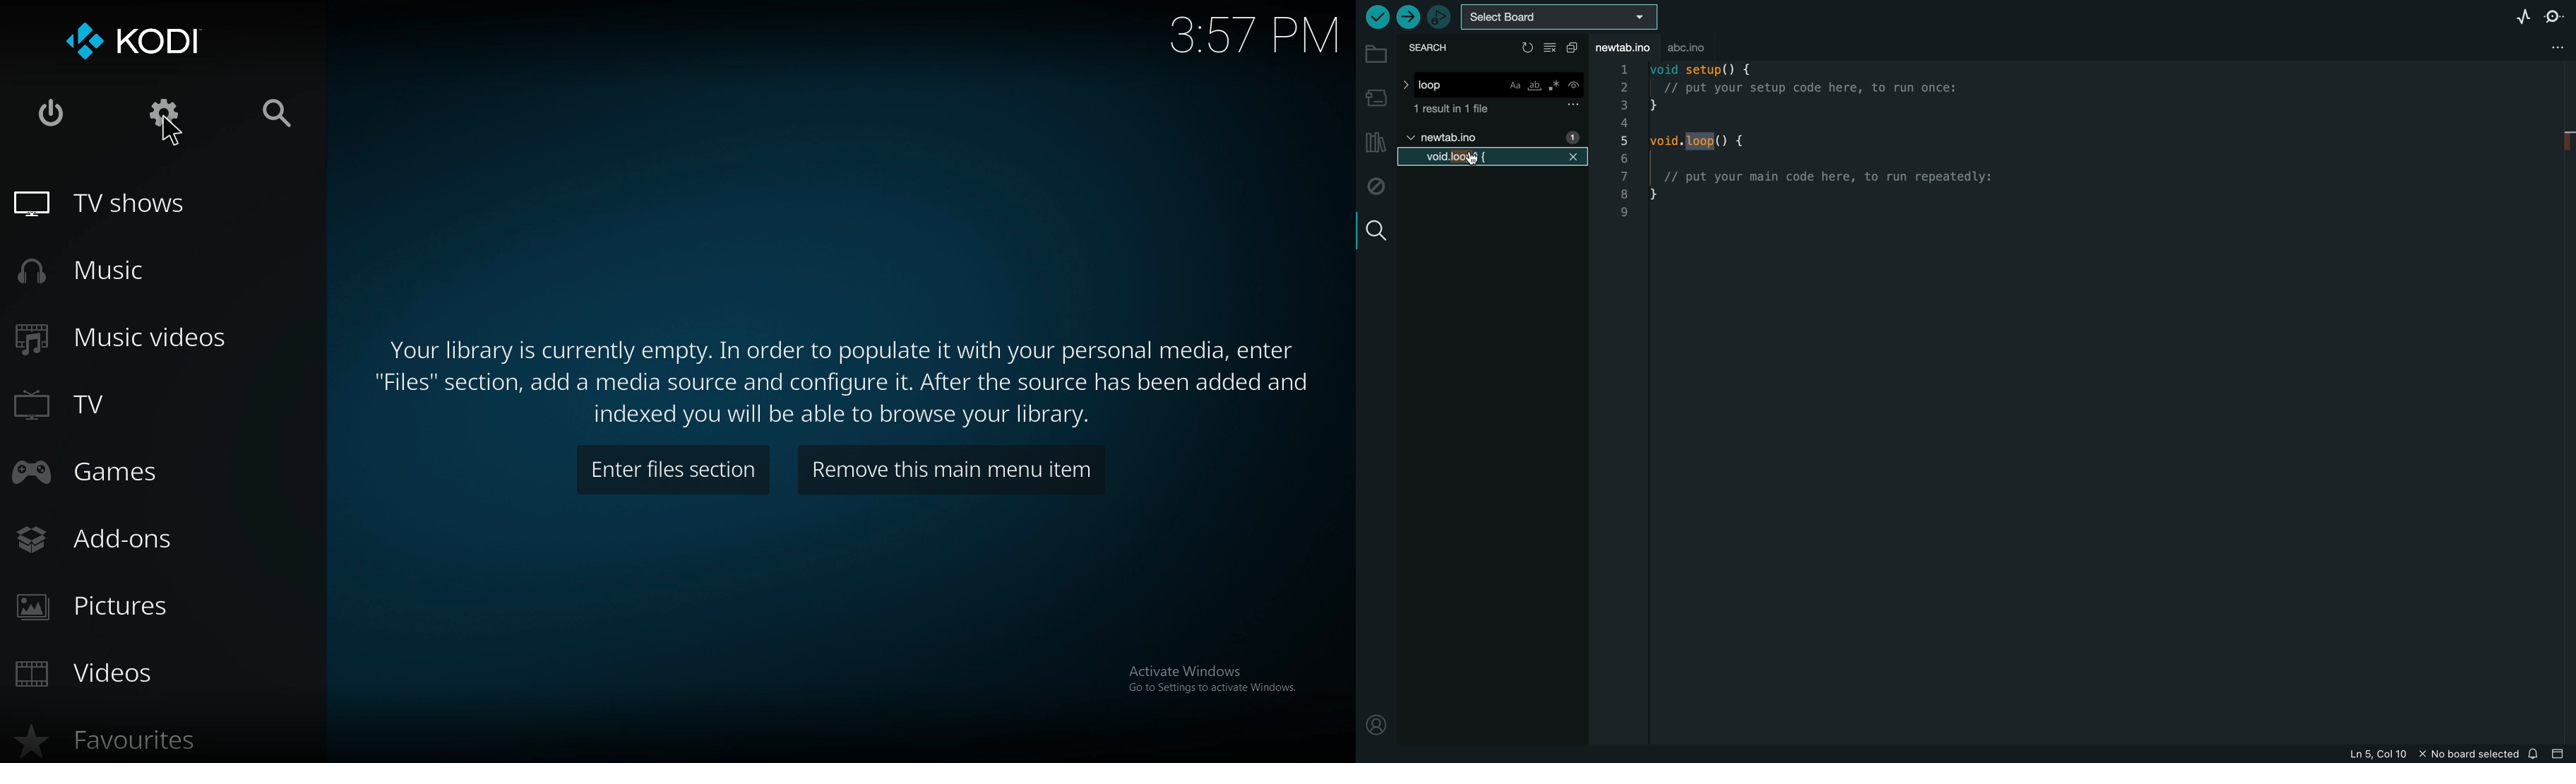 This screenshot has width=2576, height=784. I want to click on search, so click(1432, 50).